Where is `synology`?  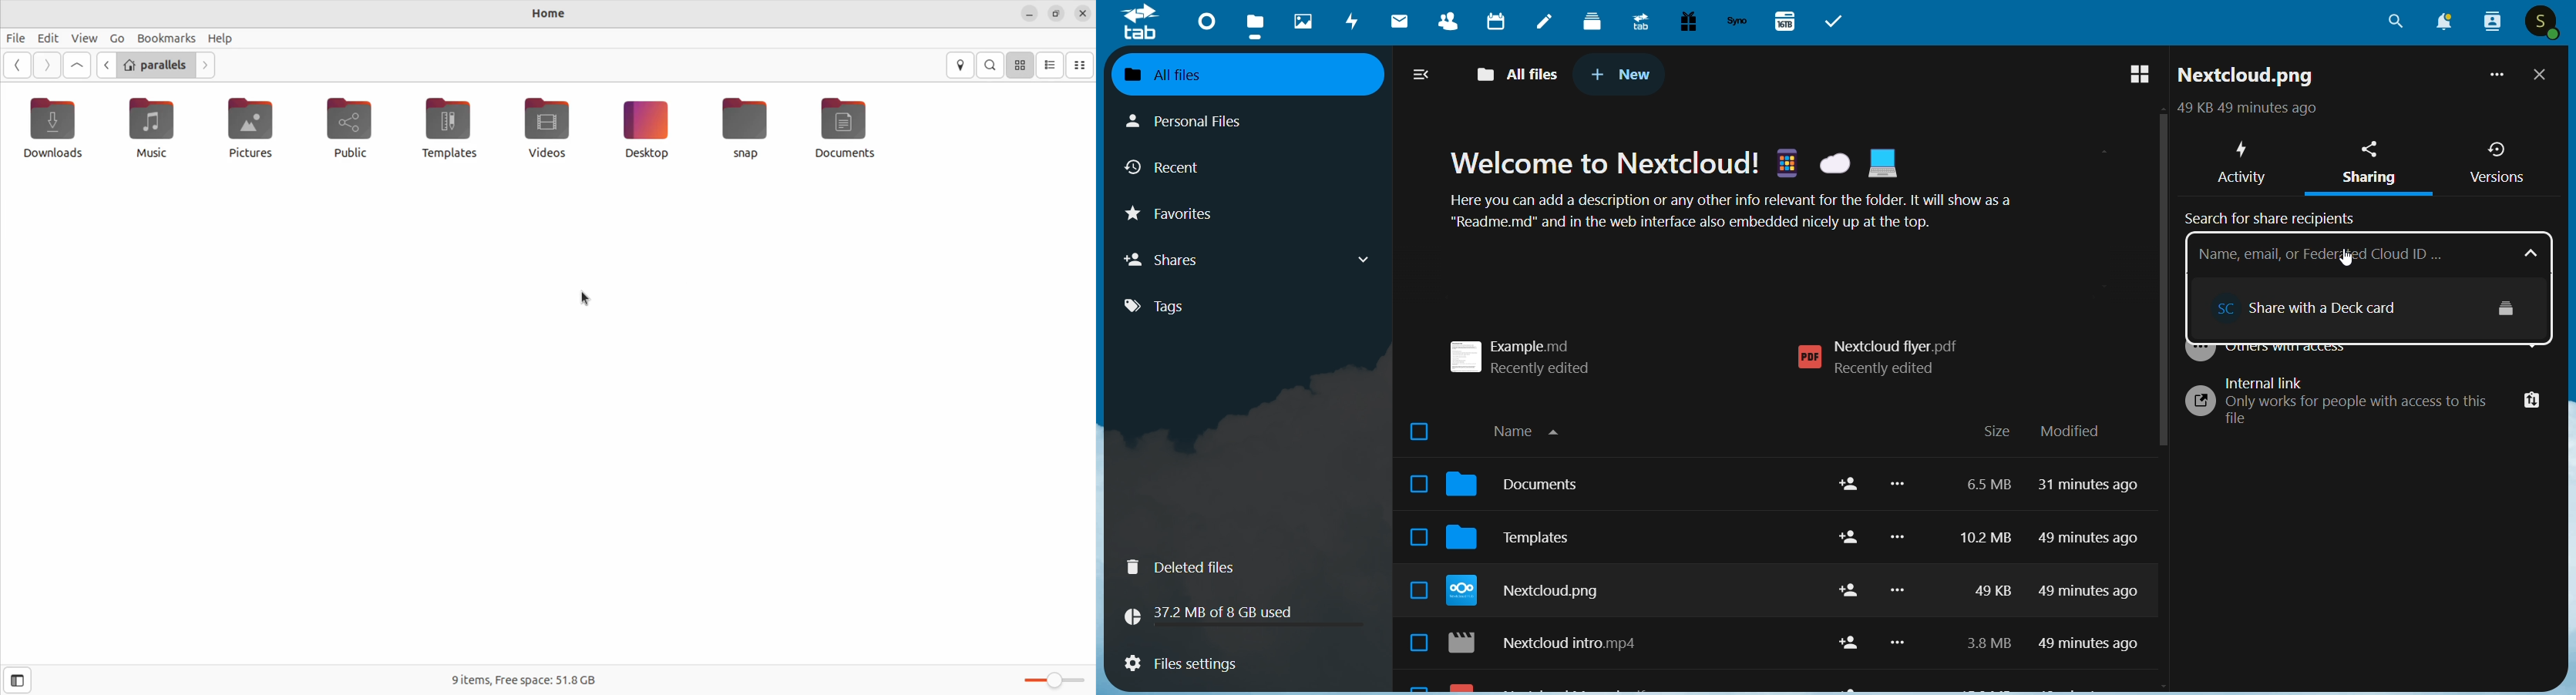 synology is located at coordinates (1737, 22).